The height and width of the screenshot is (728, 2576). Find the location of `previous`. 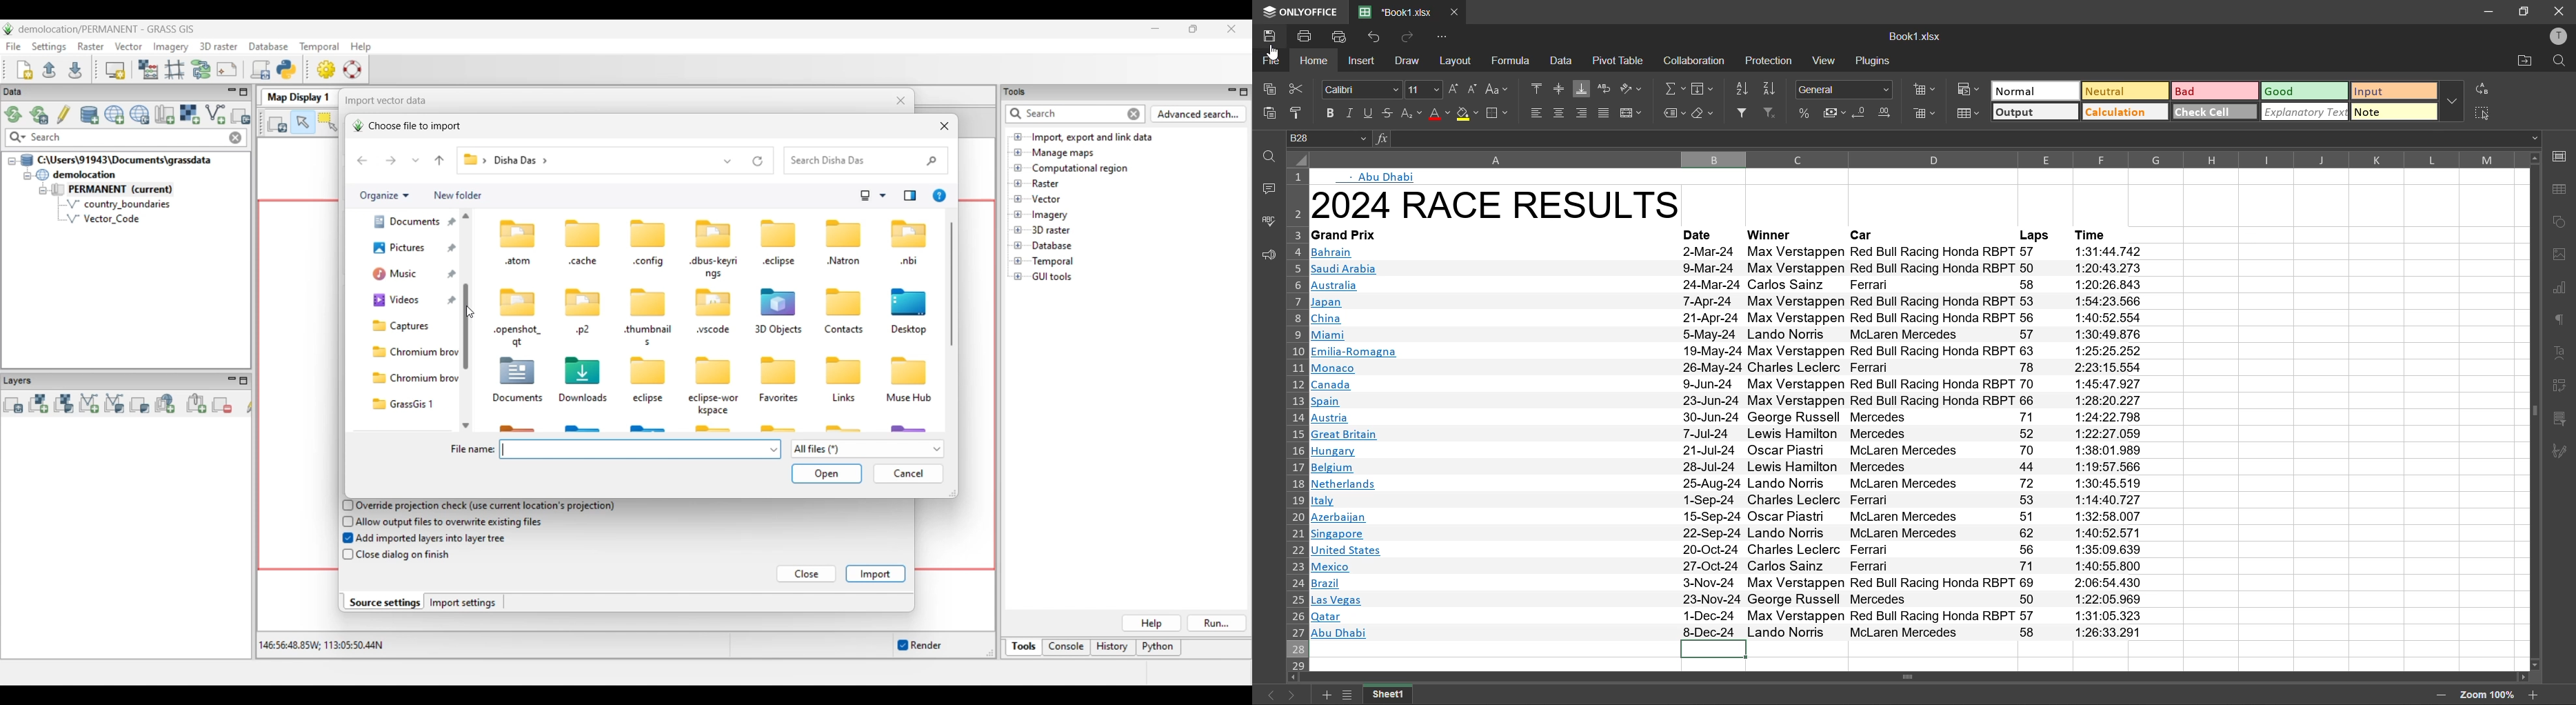

previous is located at coordinates (1267, 695).